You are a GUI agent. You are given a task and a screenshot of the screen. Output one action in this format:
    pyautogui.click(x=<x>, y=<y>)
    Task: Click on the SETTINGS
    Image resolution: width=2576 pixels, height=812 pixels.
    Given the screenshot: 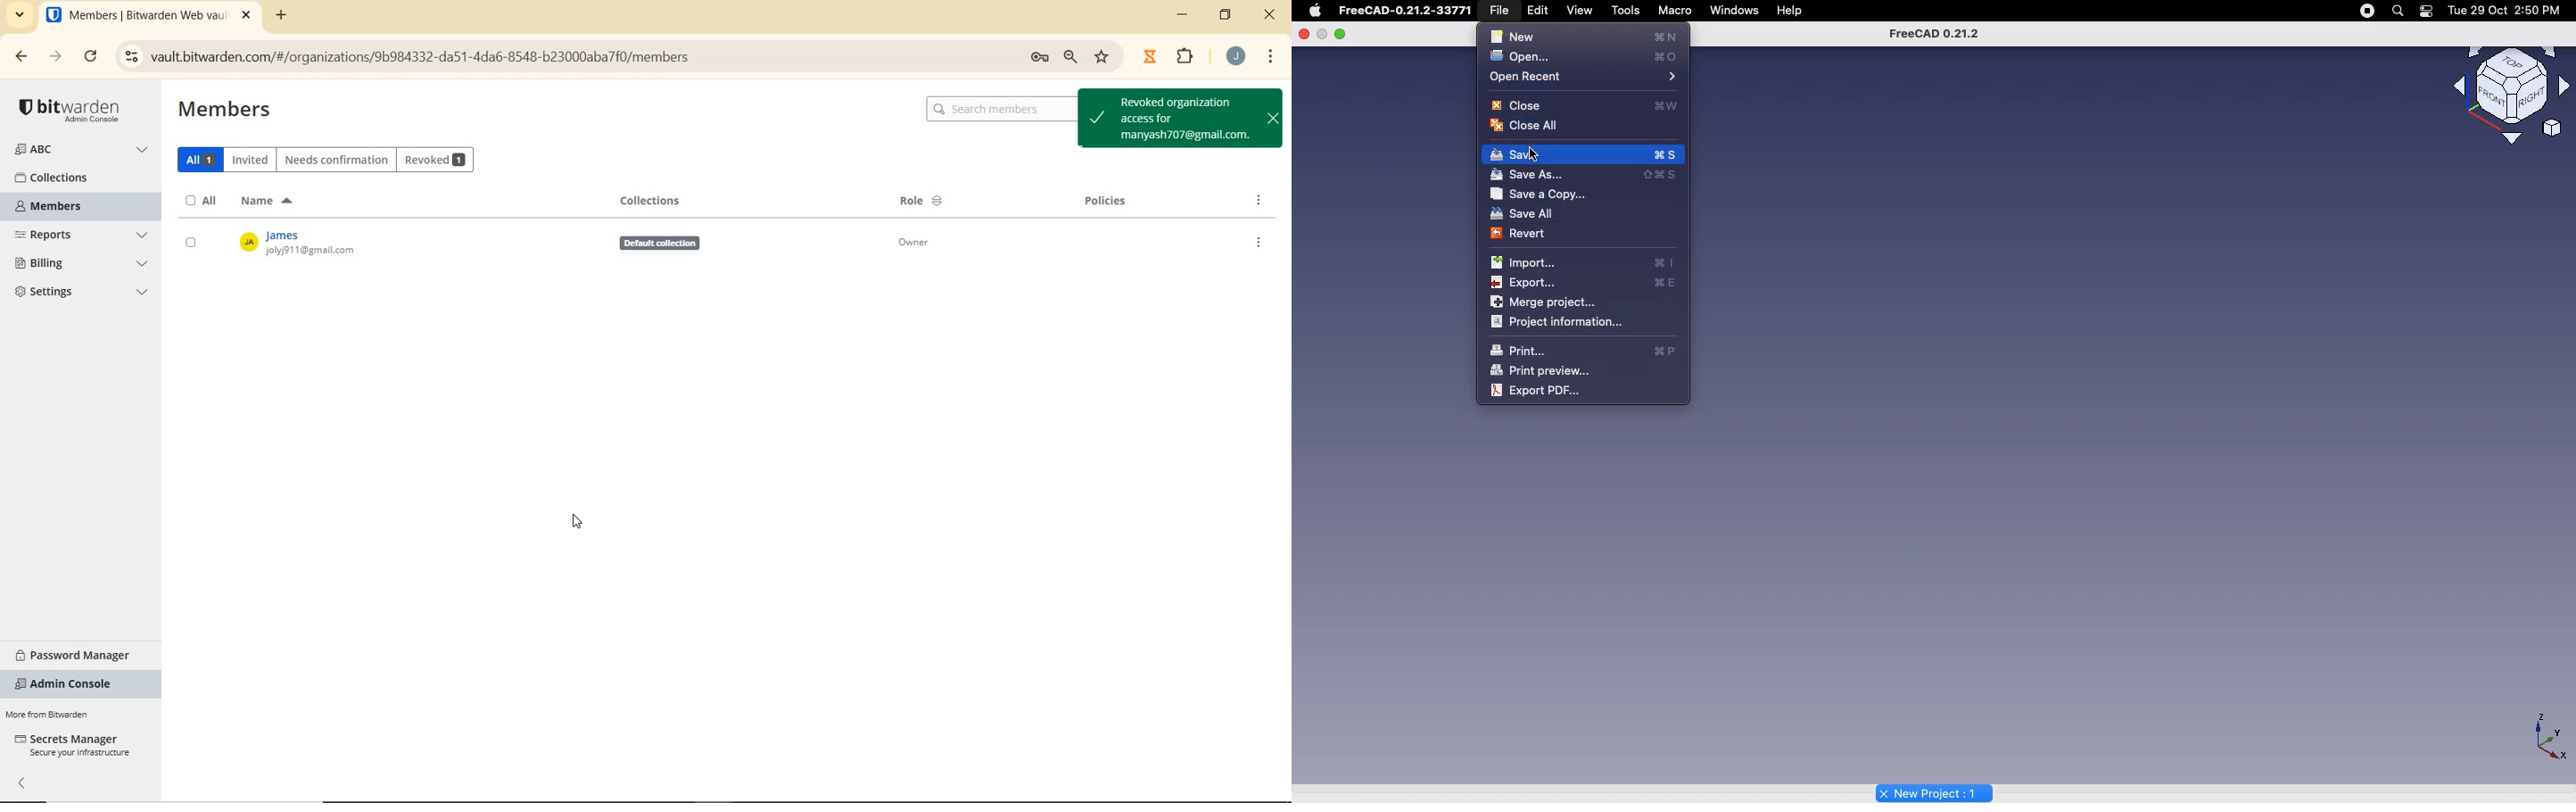 What is the action you would take?
    pyautogui.click(x=82, y=295)
    